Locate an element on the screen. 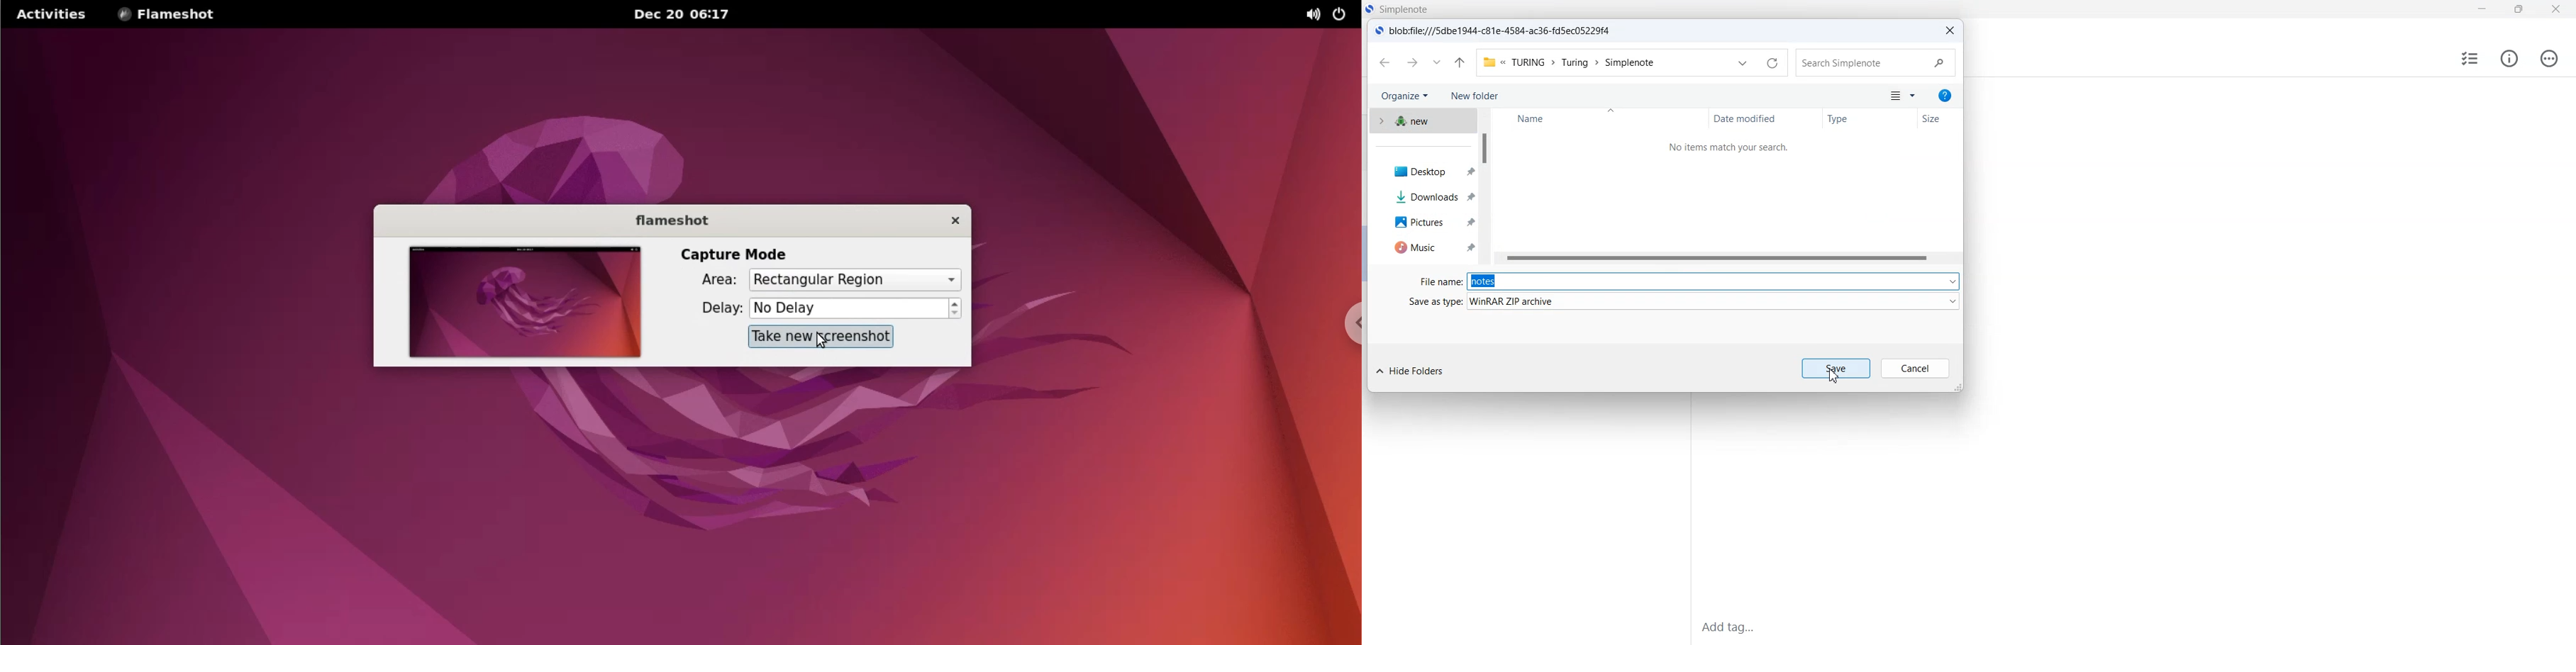 The image size is (2576, 672). flameshot is located at coordinates (665, 219).